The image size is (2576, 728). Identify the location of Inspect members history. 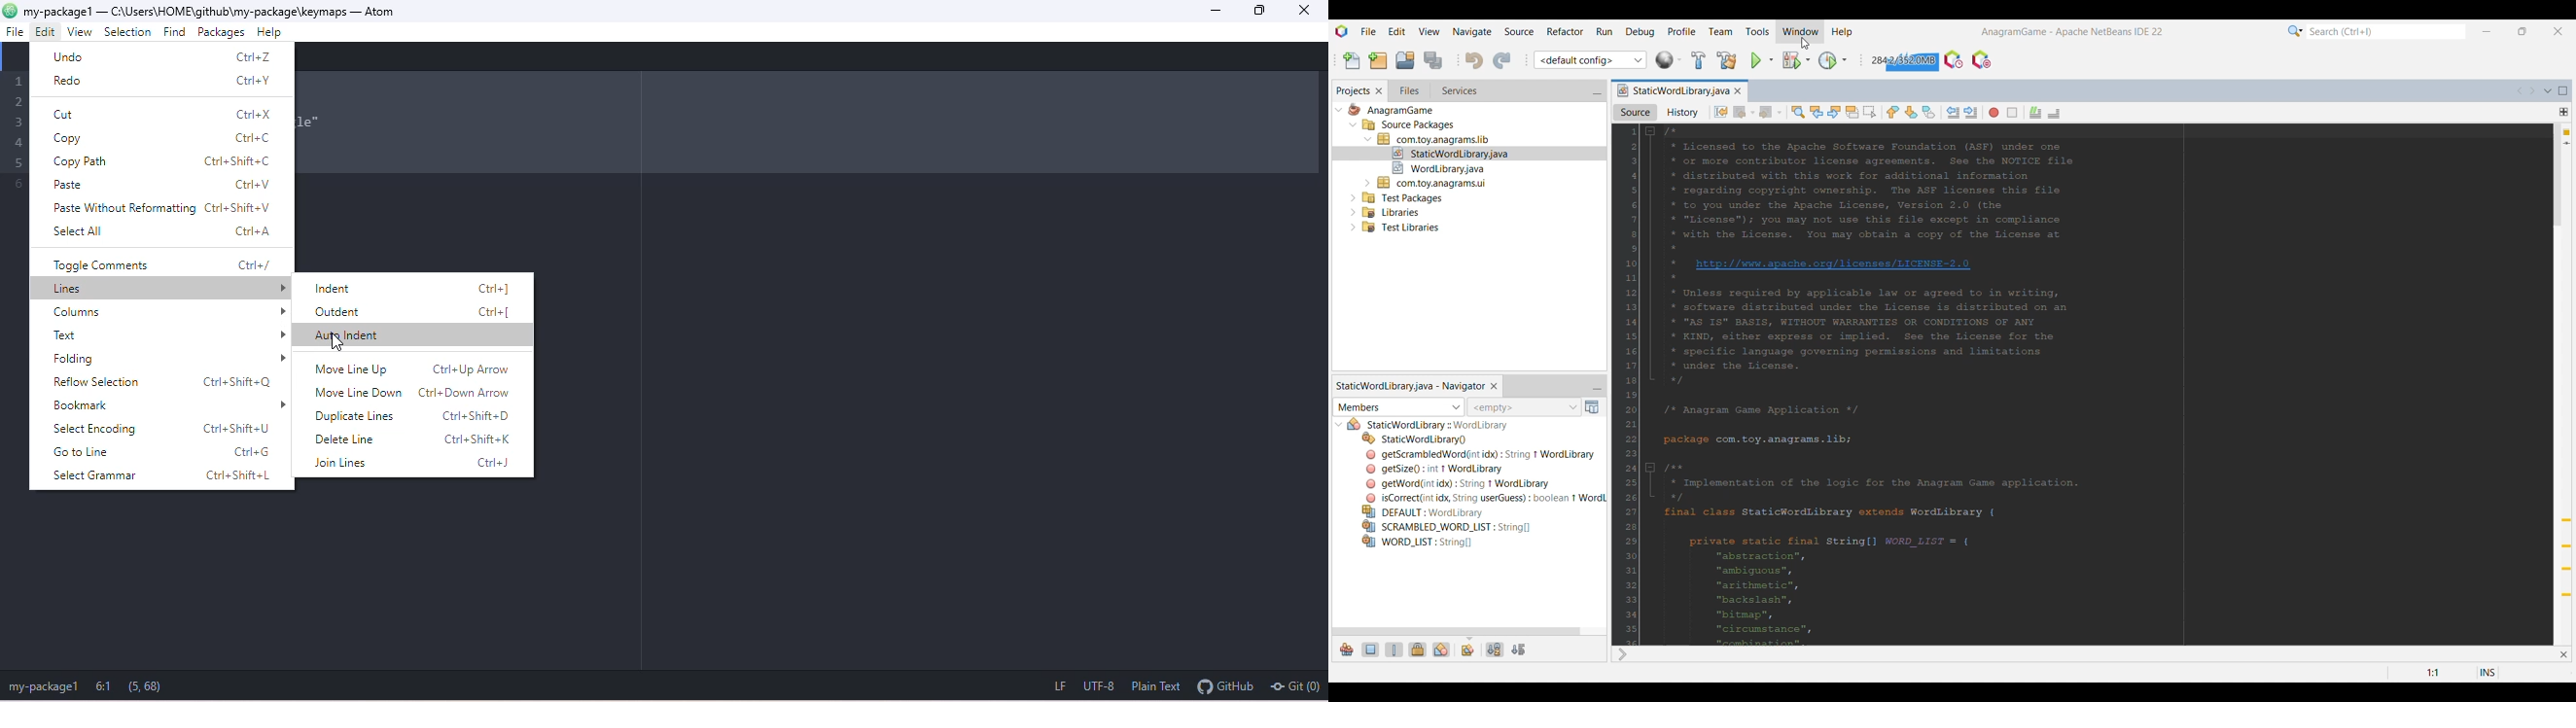
(1523, 407).